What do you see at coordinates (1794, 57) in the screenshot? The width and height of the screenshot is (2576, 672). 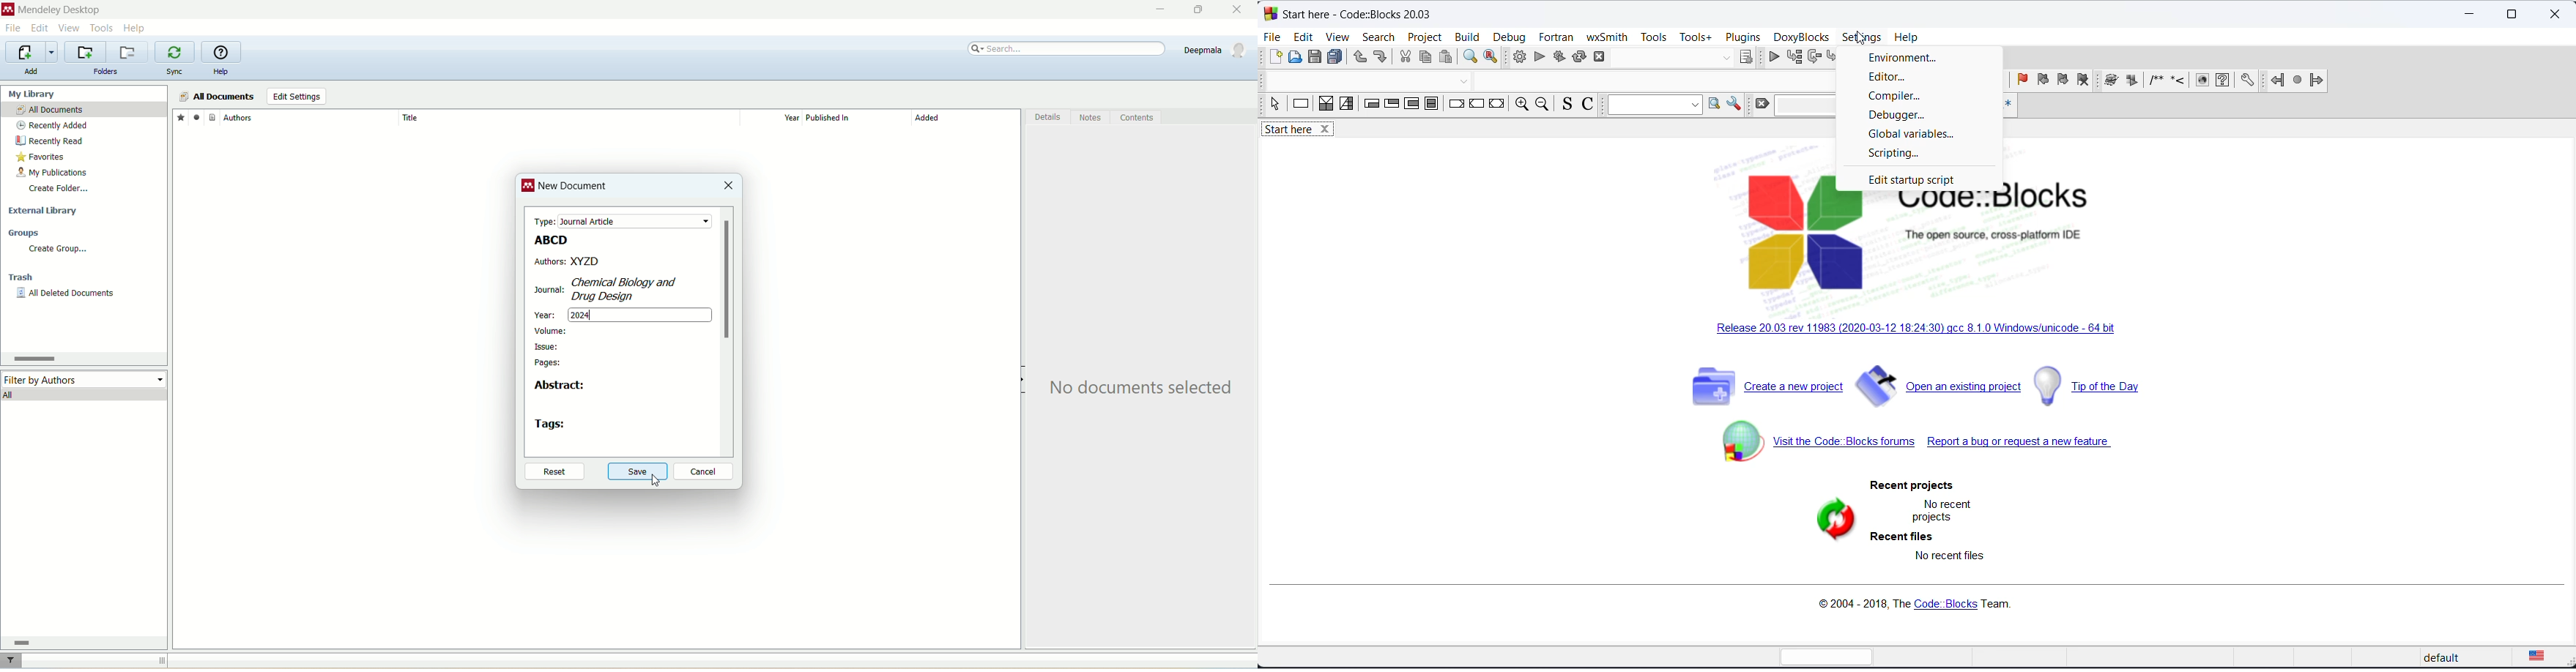 I see `run from cursor` at bounding box center [1794, 57].